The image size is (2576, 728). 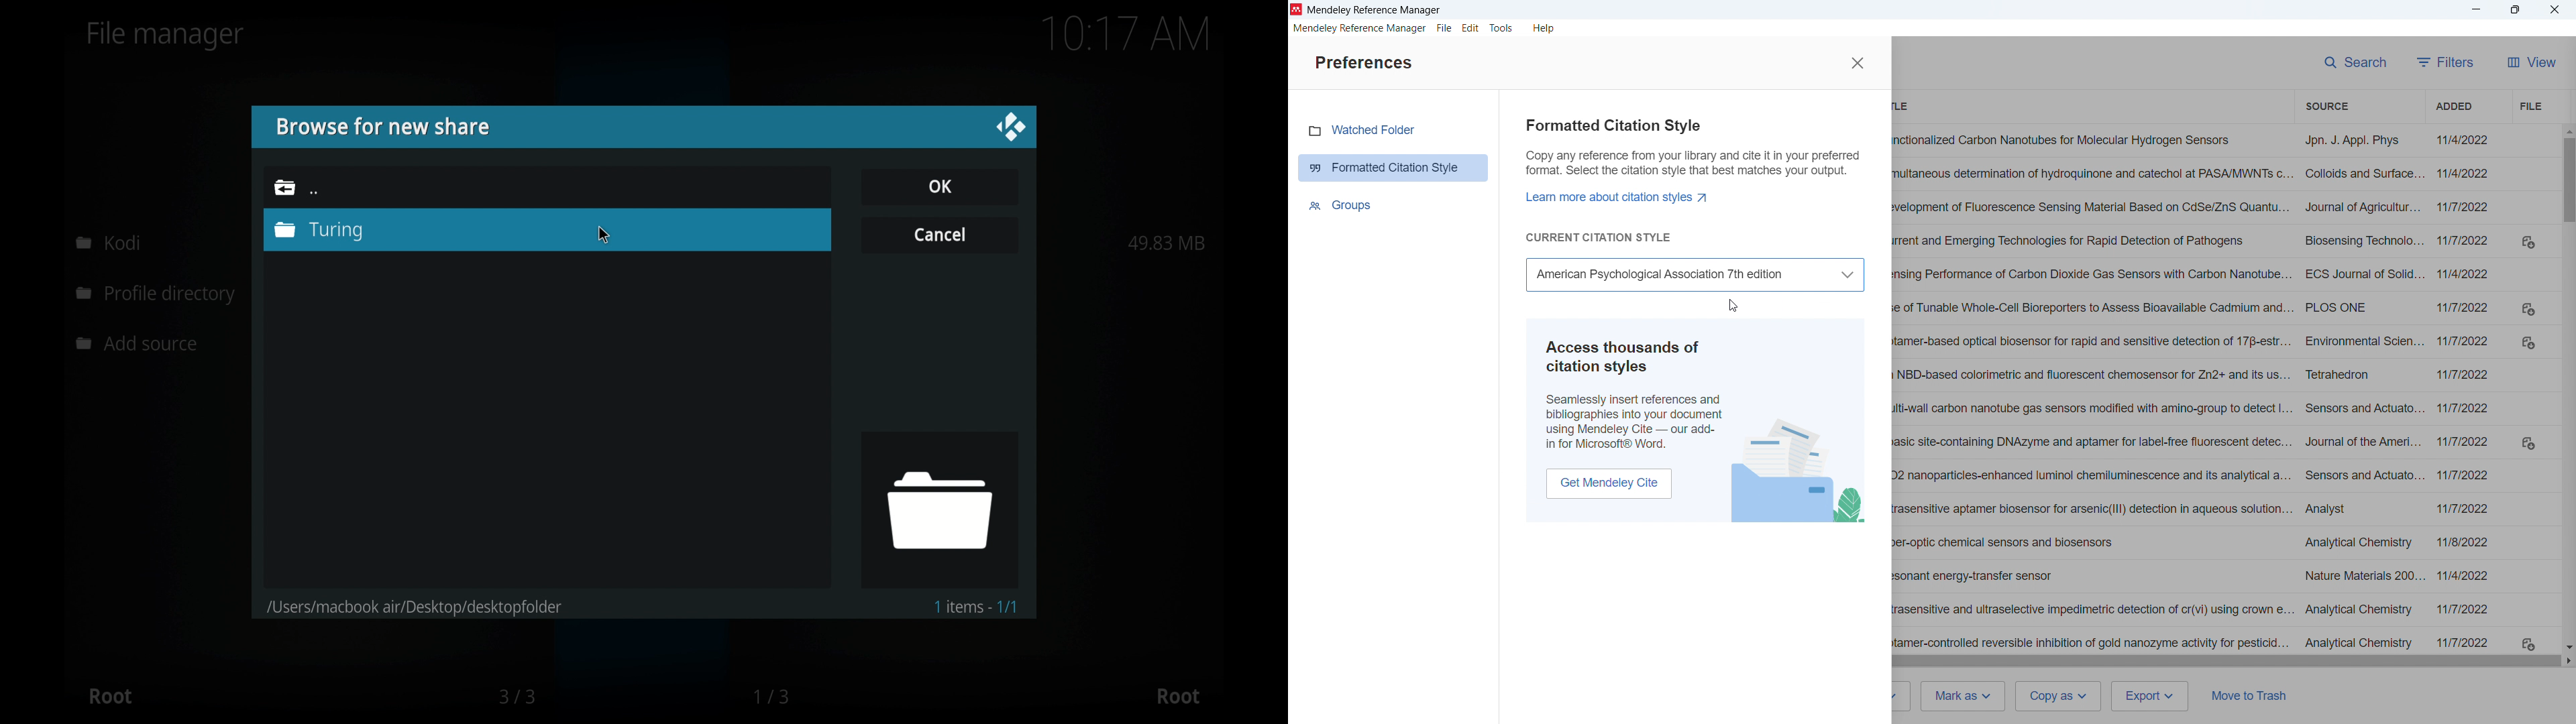 I want to click on tools, so click(x=1501, y=27).